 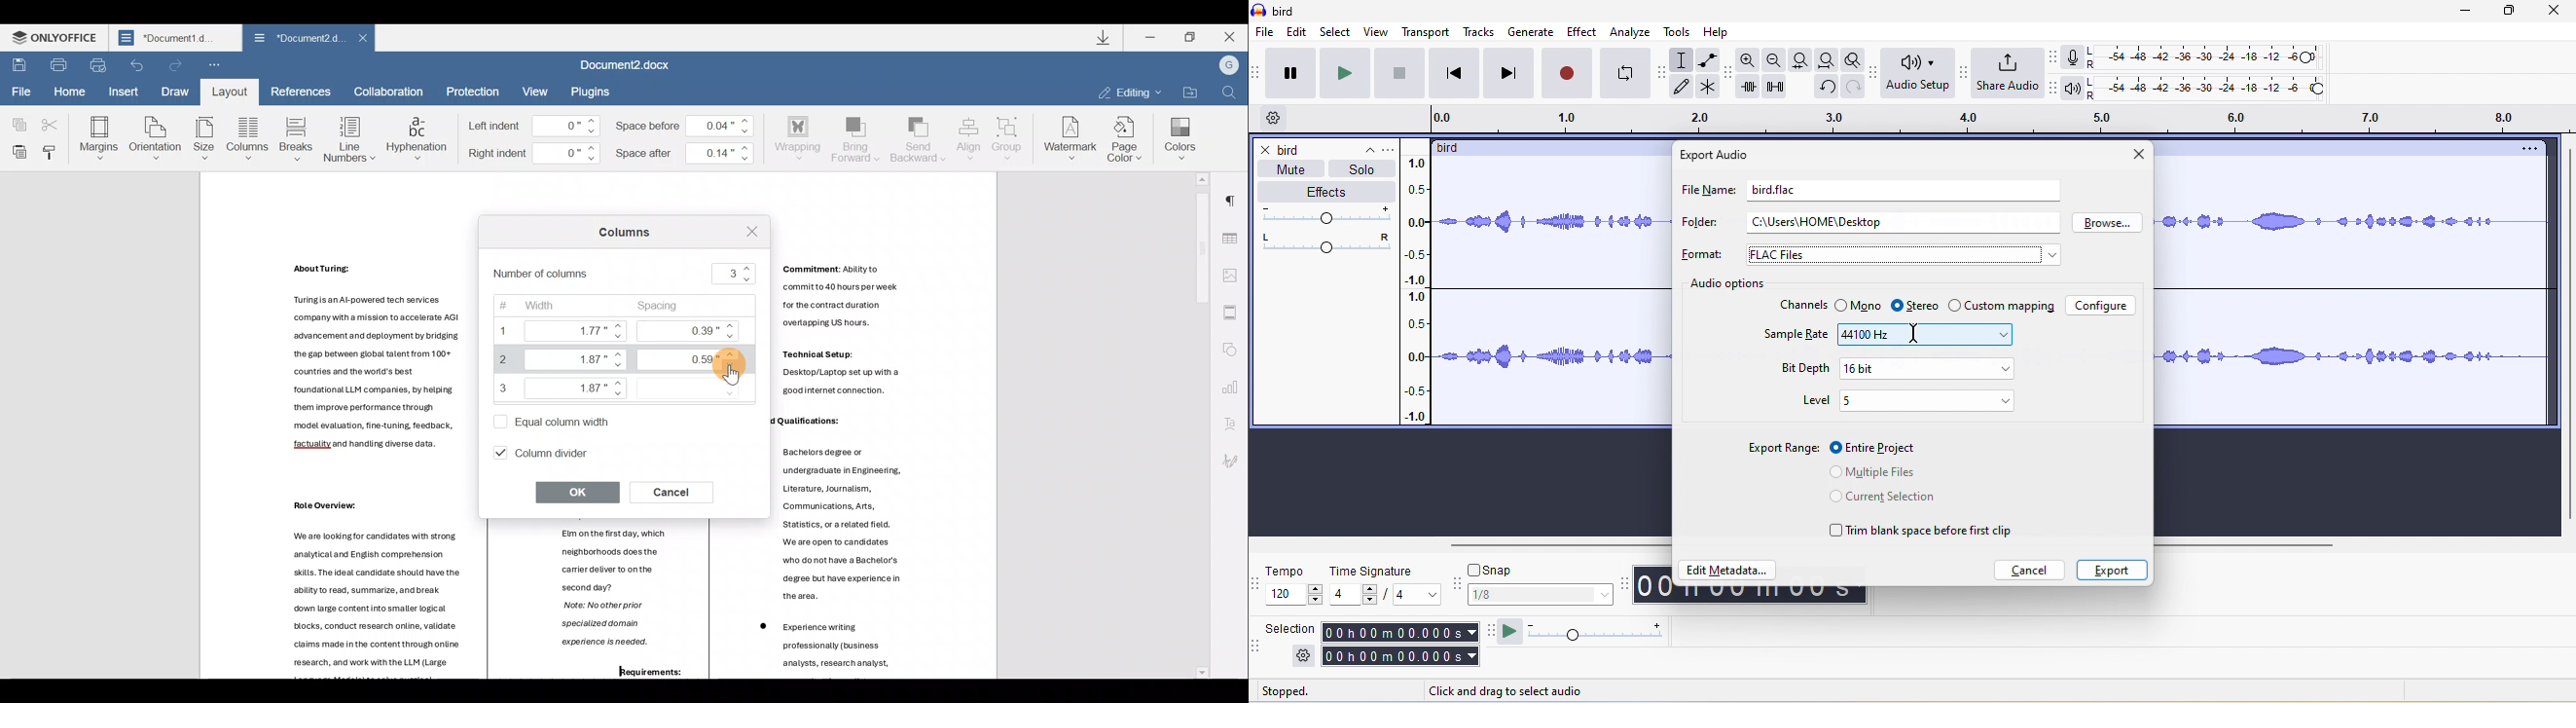 I want to click on analyze, so click(x=1631, y=32).